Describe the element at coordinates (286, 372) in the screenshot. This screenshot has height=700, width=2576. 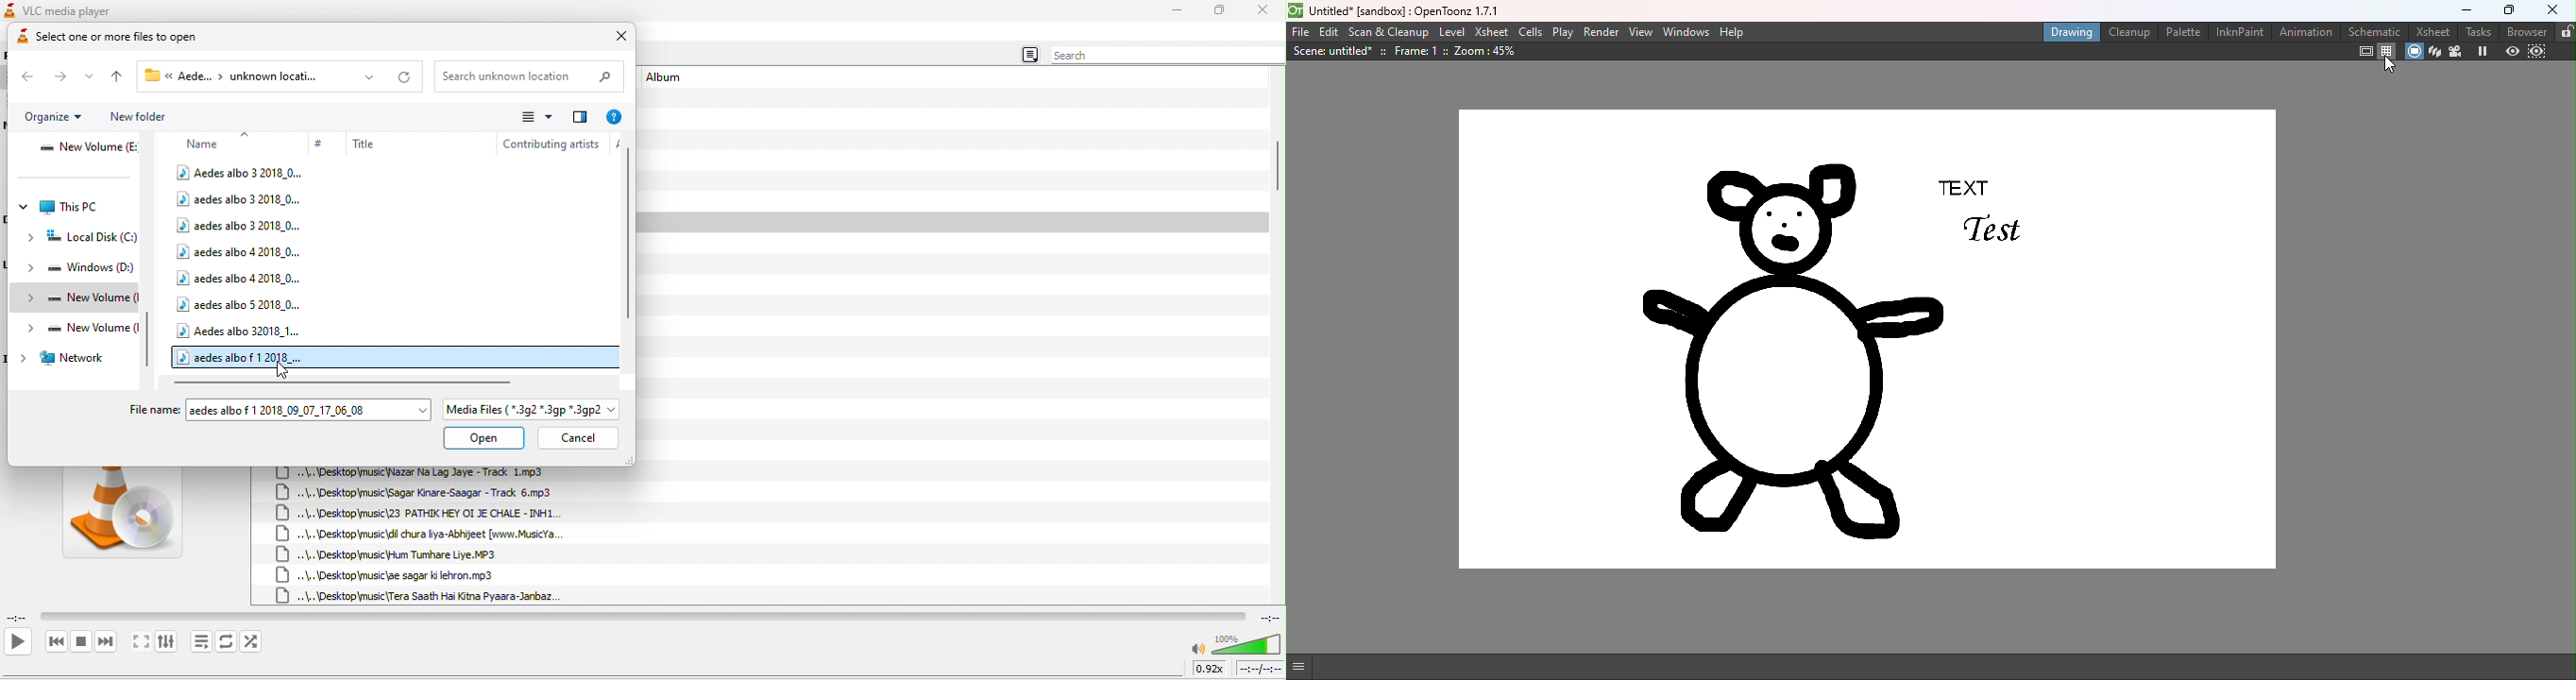
I see `cursor` at that location.